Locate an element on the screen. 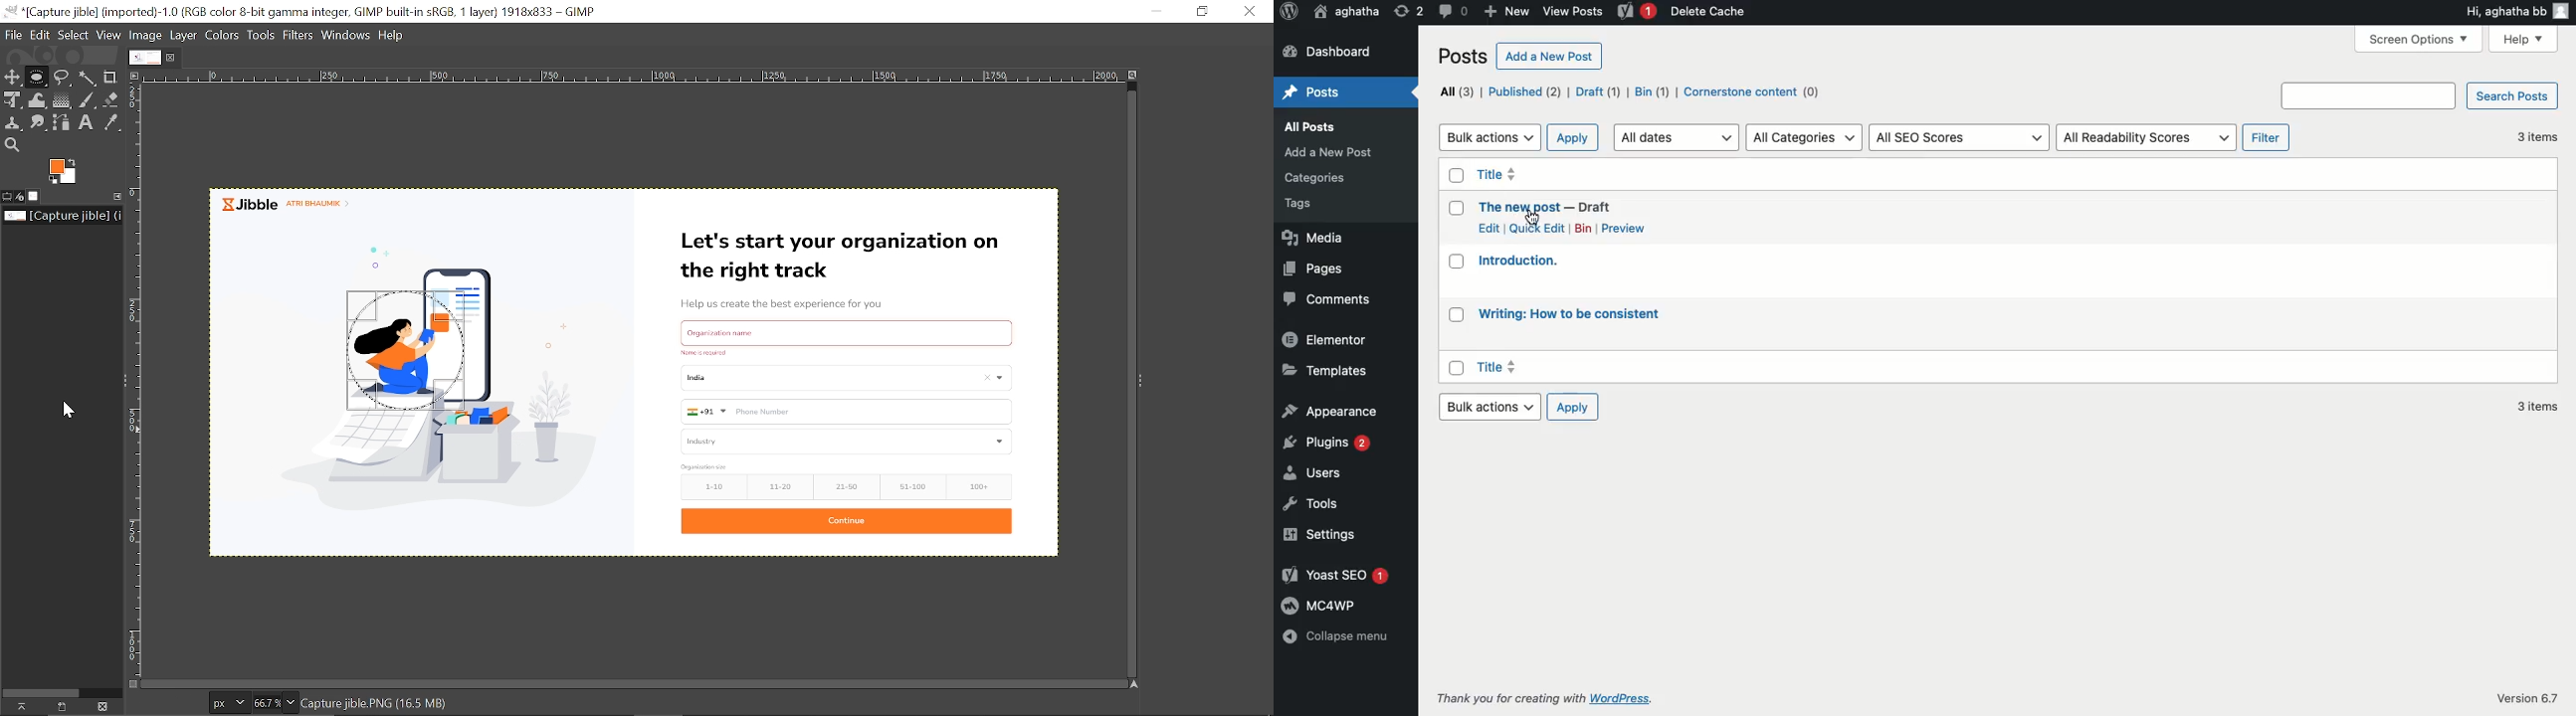  Capture jible. PNG (16.5 MB) is located at coordinates (376, 702).